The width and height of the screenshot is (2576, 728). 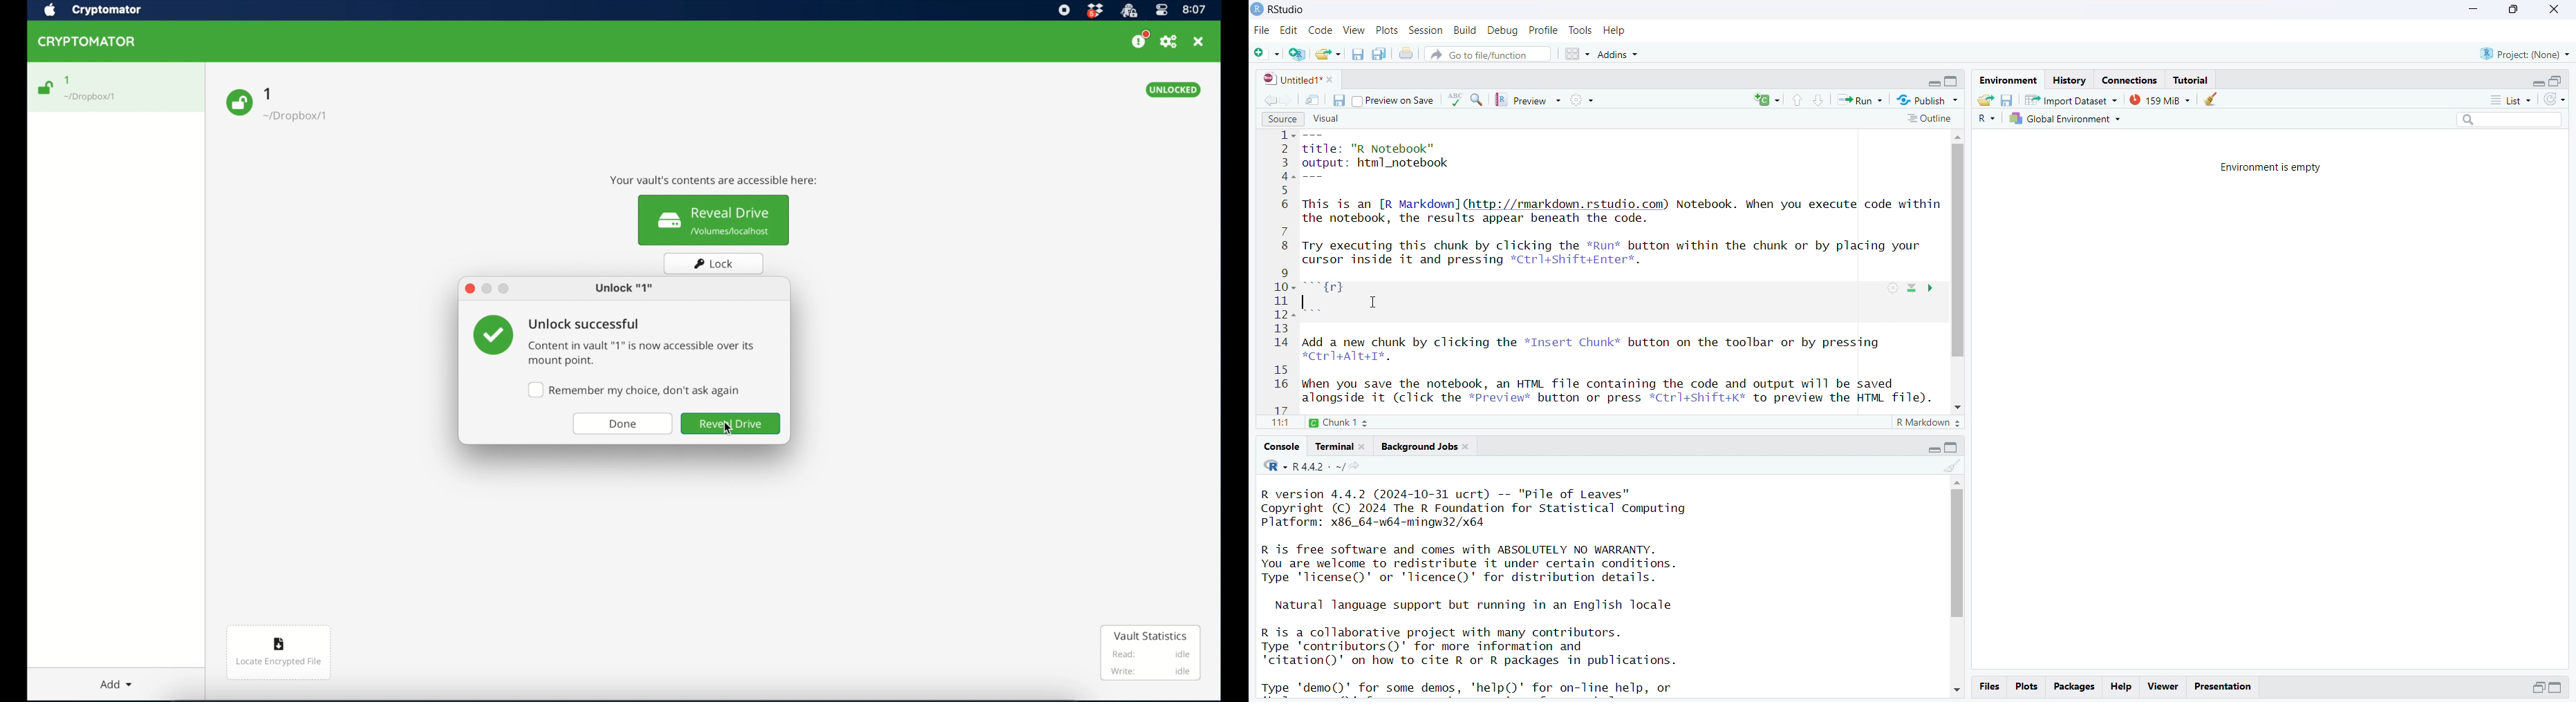 What do you see at coordinates (2192, 79) in the screenshot?
I see `tutorial` at bounding box center [2192, 79].